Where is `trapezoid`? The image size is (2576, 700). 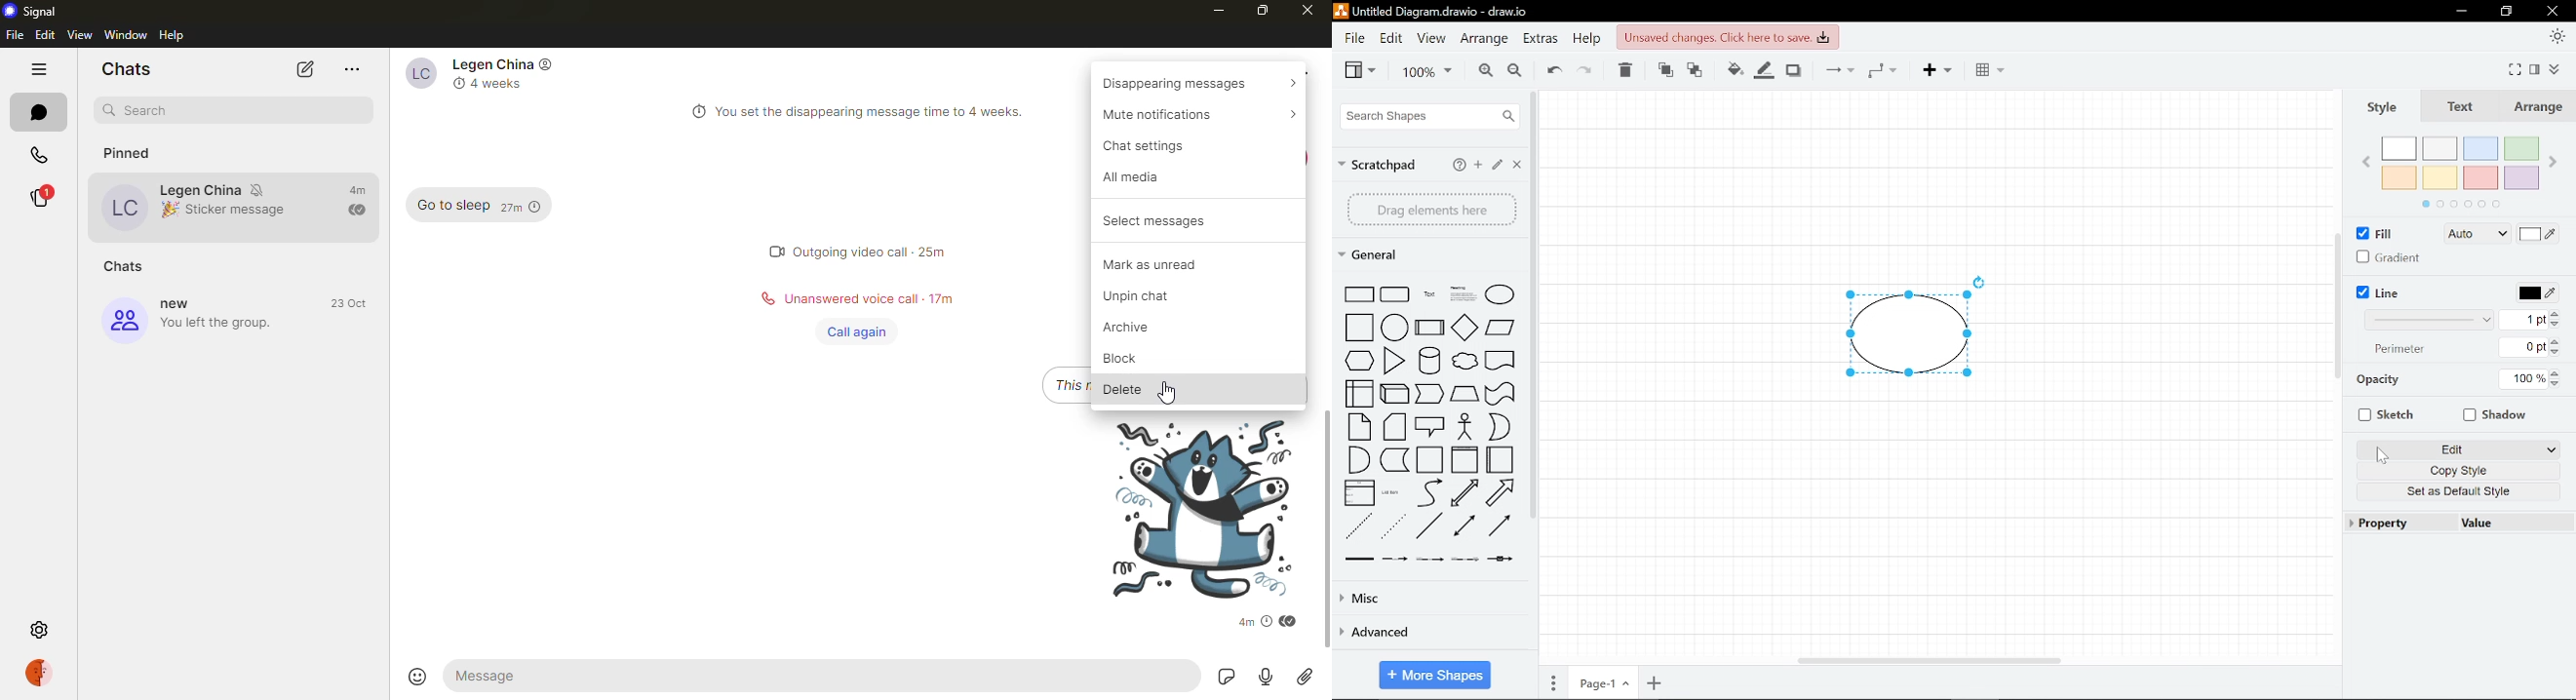
trapezoid is located at coordinates (1465, 396).